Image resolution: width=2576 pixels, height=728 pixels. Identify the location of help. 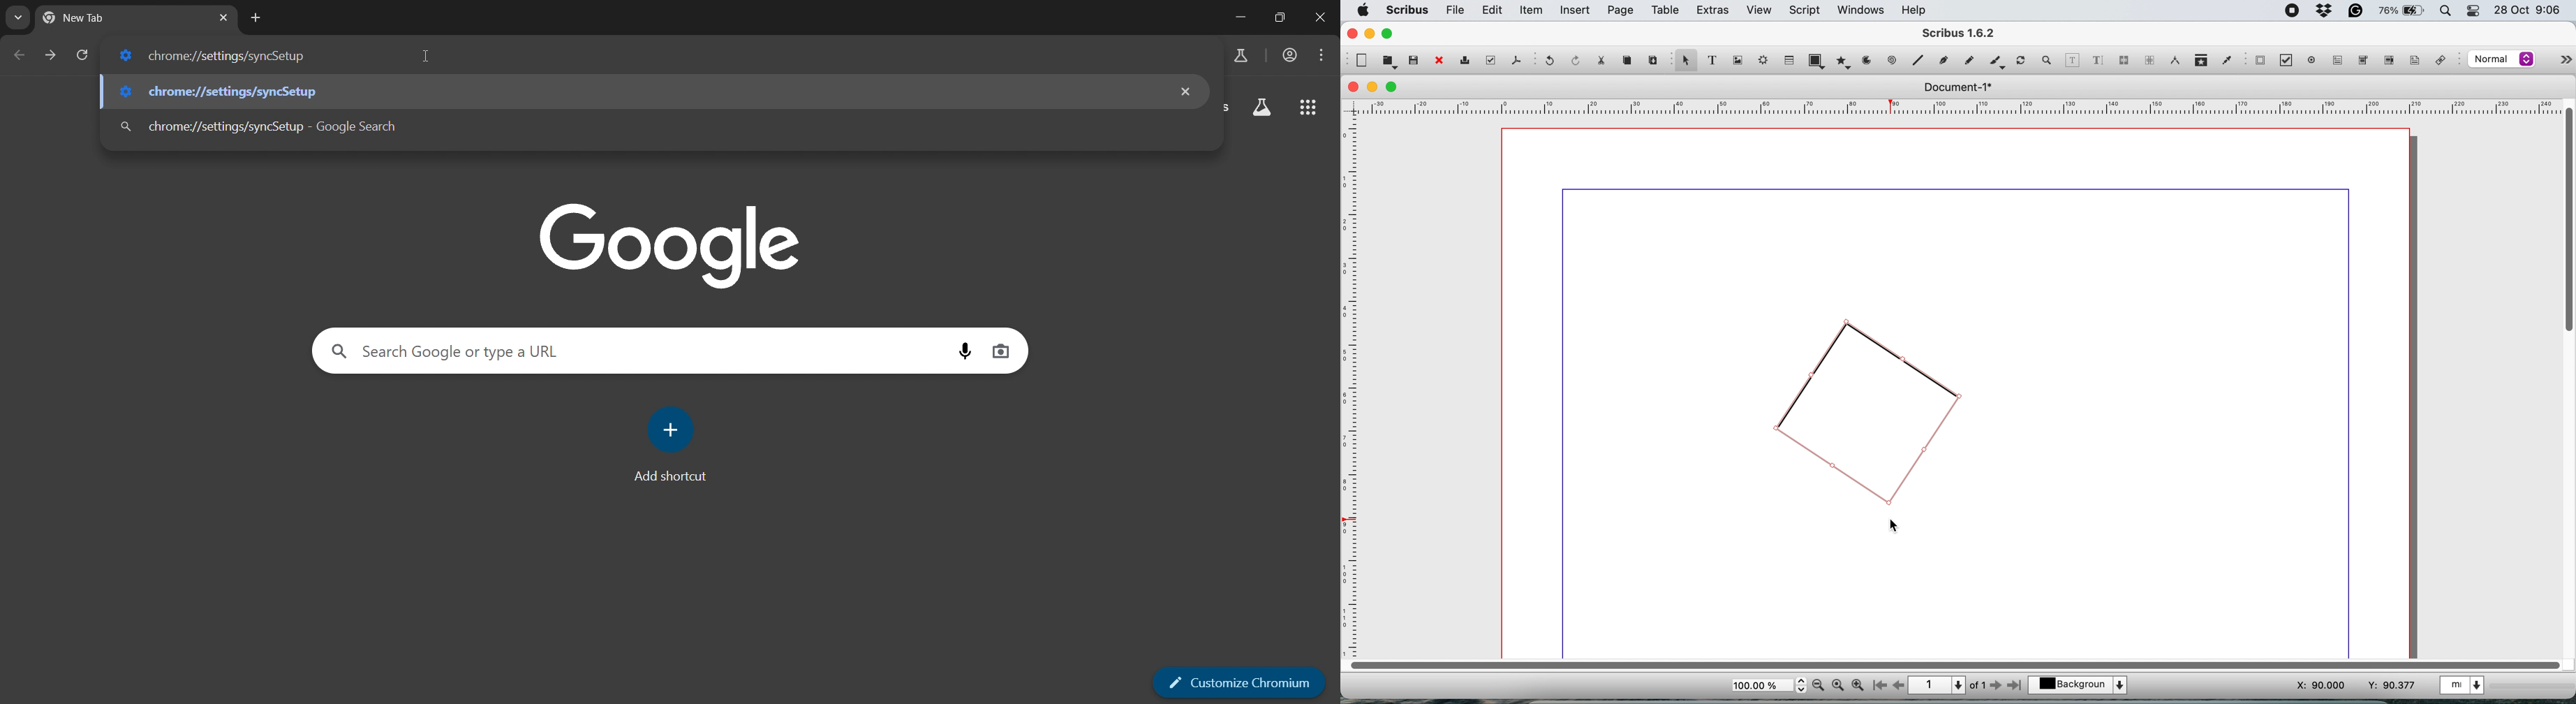
(1918, 9).